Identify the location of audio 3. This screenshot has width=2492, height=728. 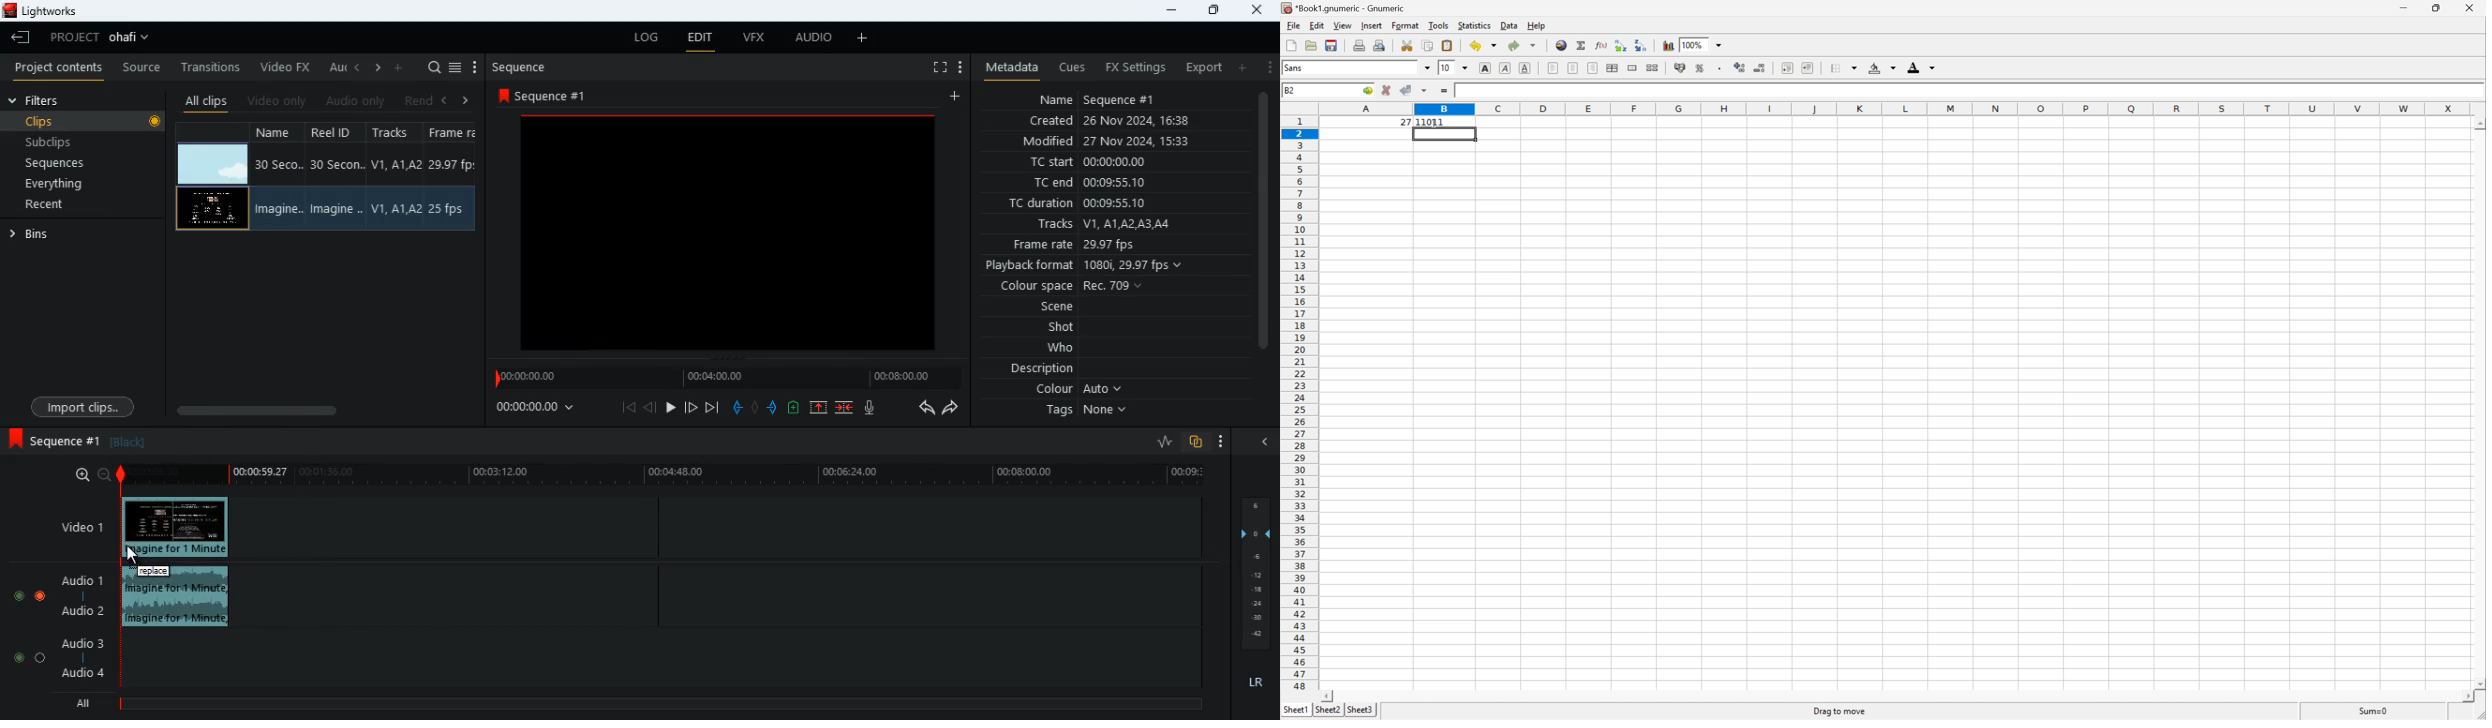
(84, 644).